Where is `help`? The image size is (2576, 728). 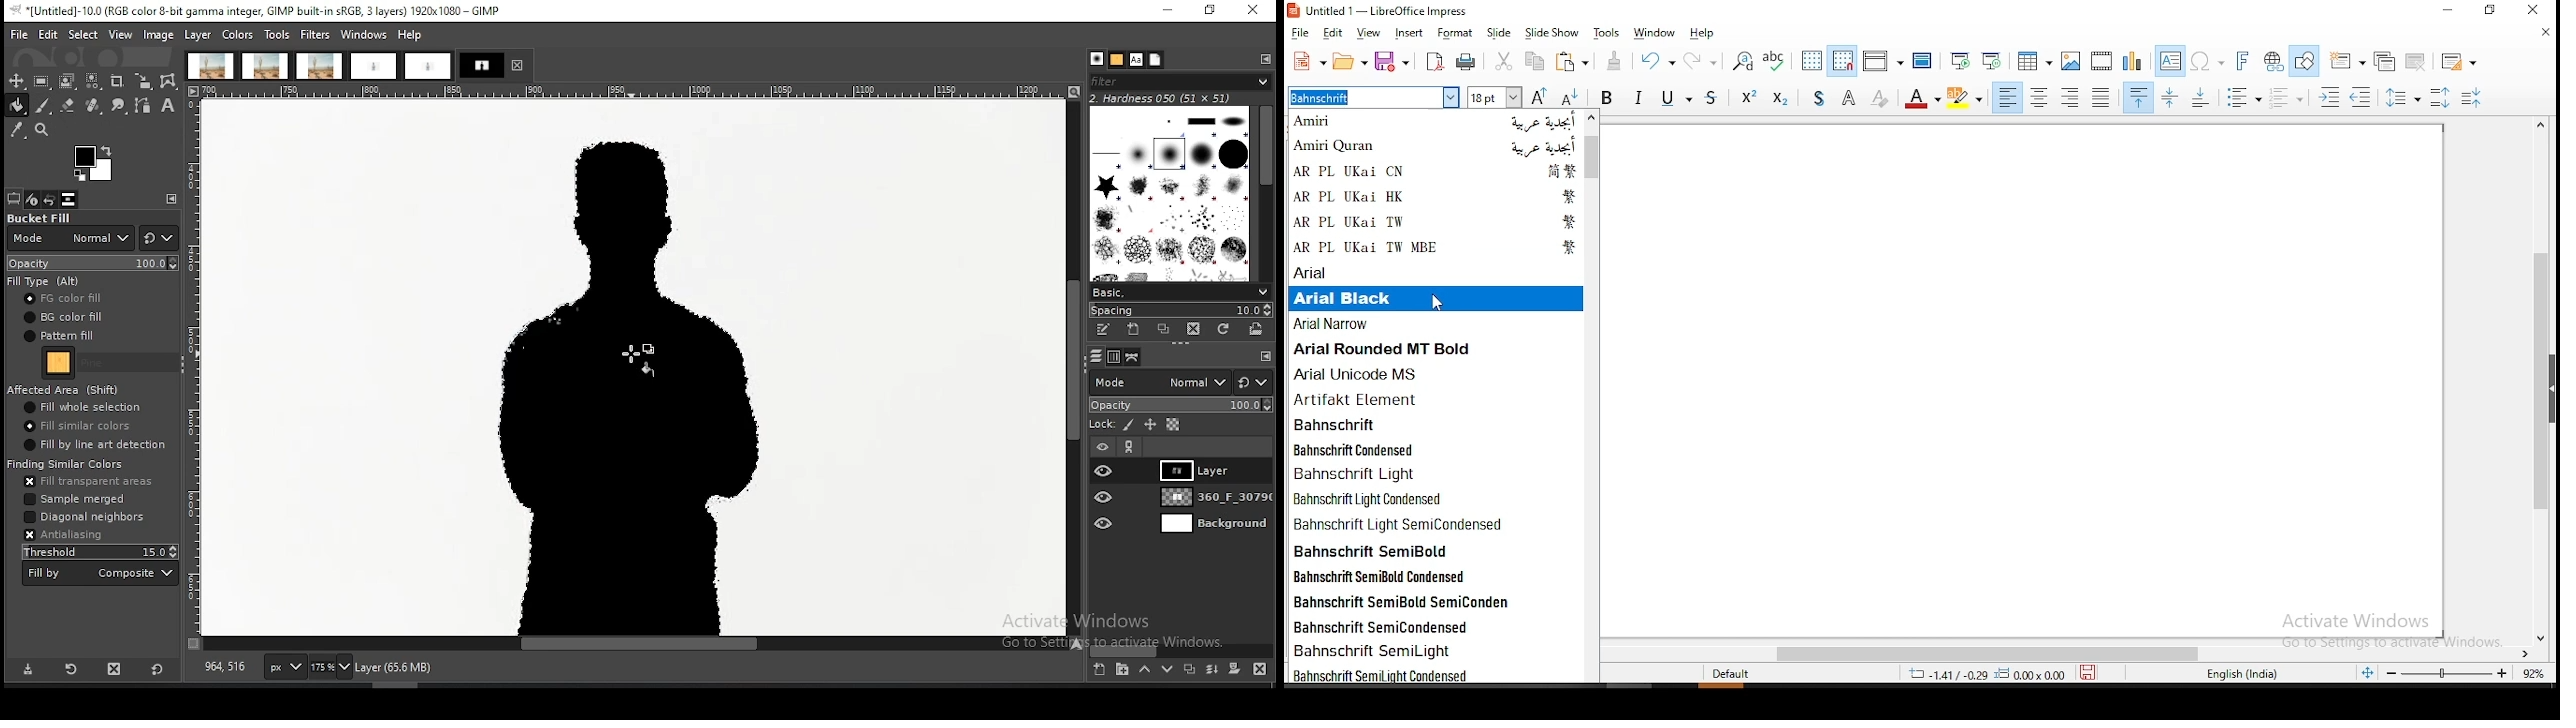 help is located at coordinates (1703, 34).